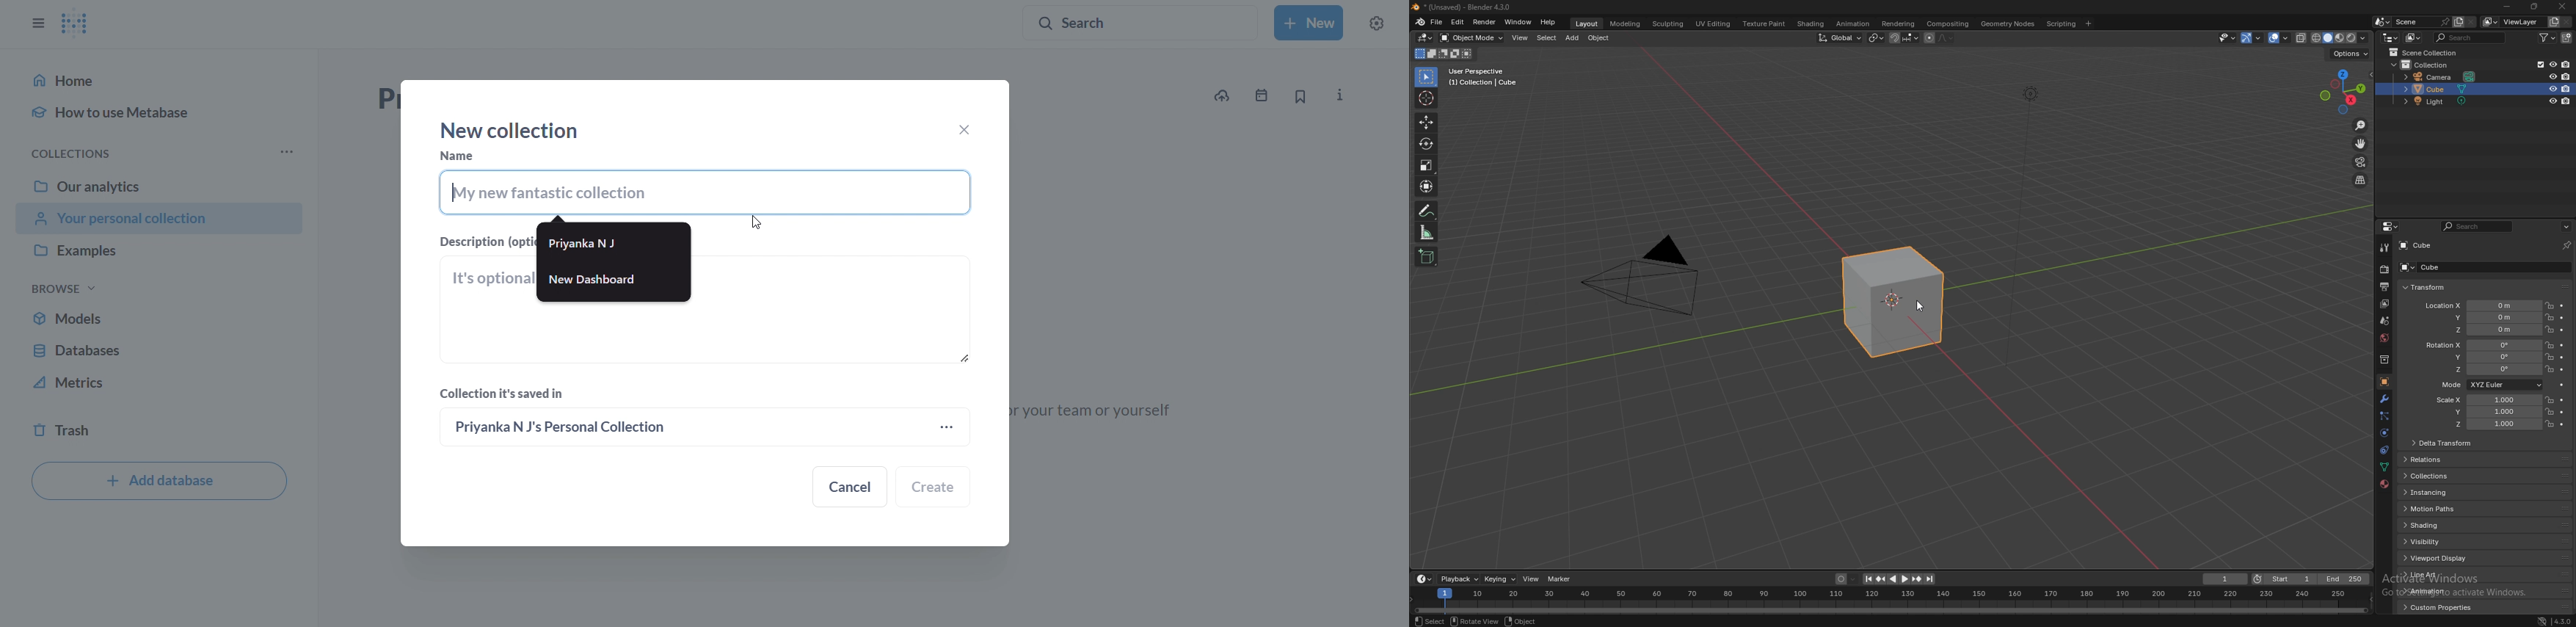 The image size is (2576, 644). What do you see at coordinates (2453, 460) in the screenshot?
I see `relations` at bounding box center [2453, 460].